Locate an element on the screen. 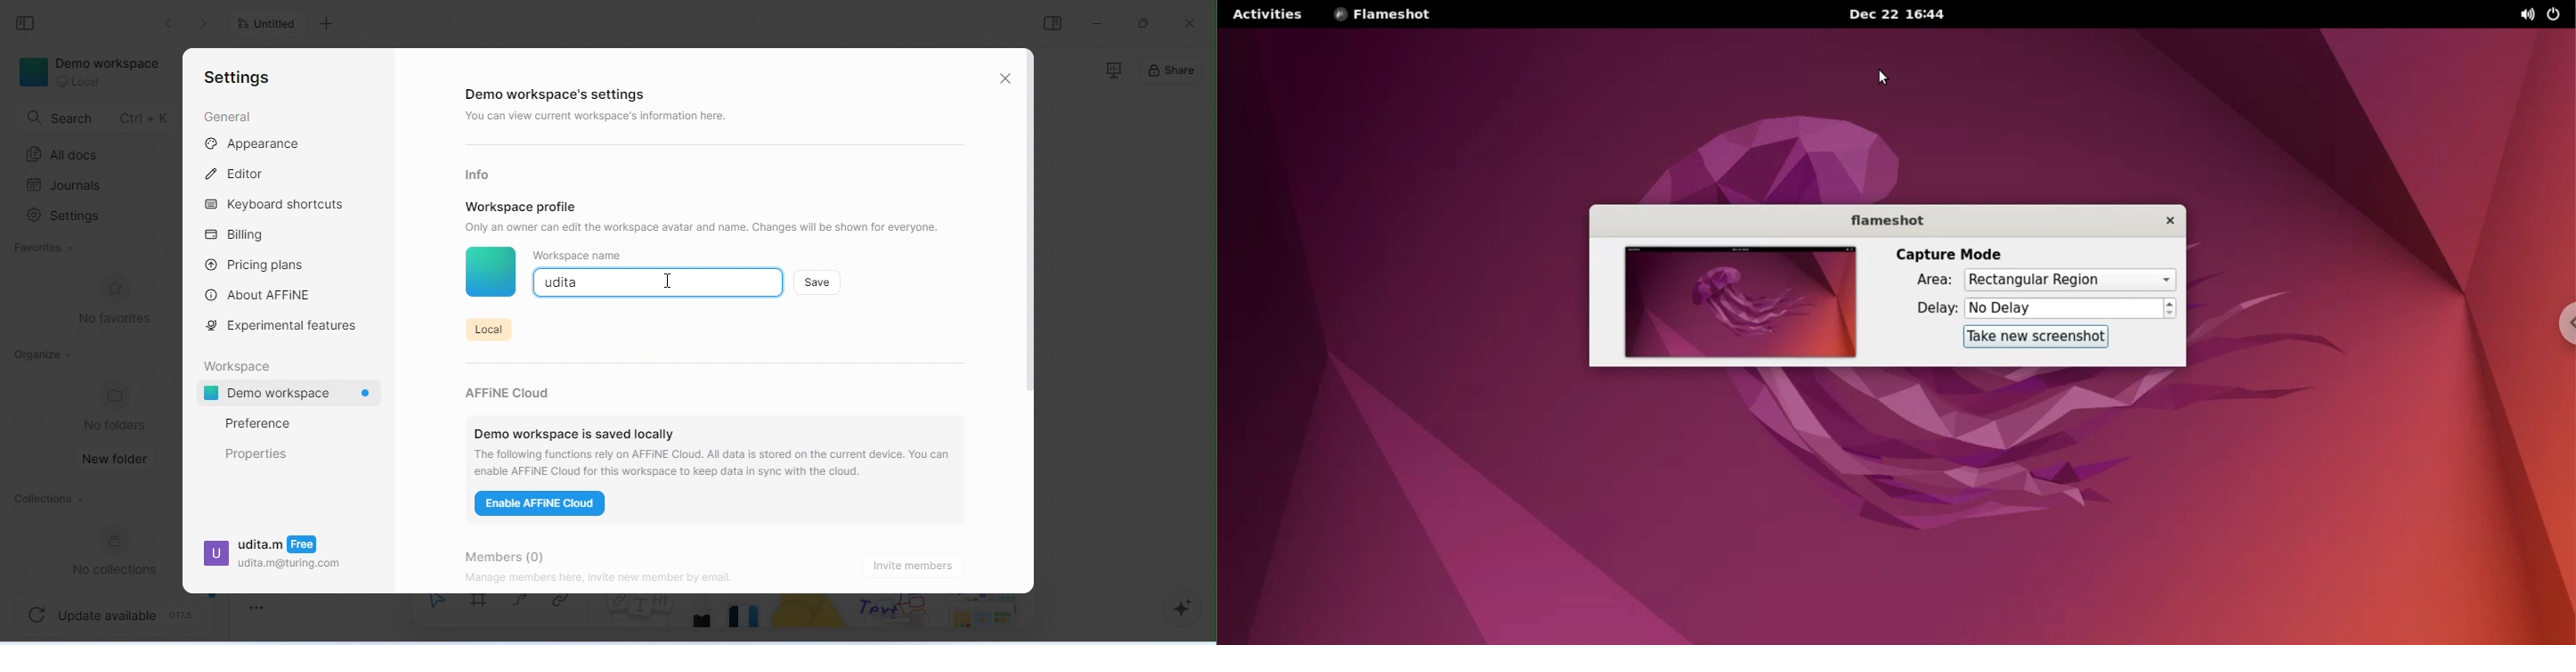  Area: is located at coordinates (1925, 281).